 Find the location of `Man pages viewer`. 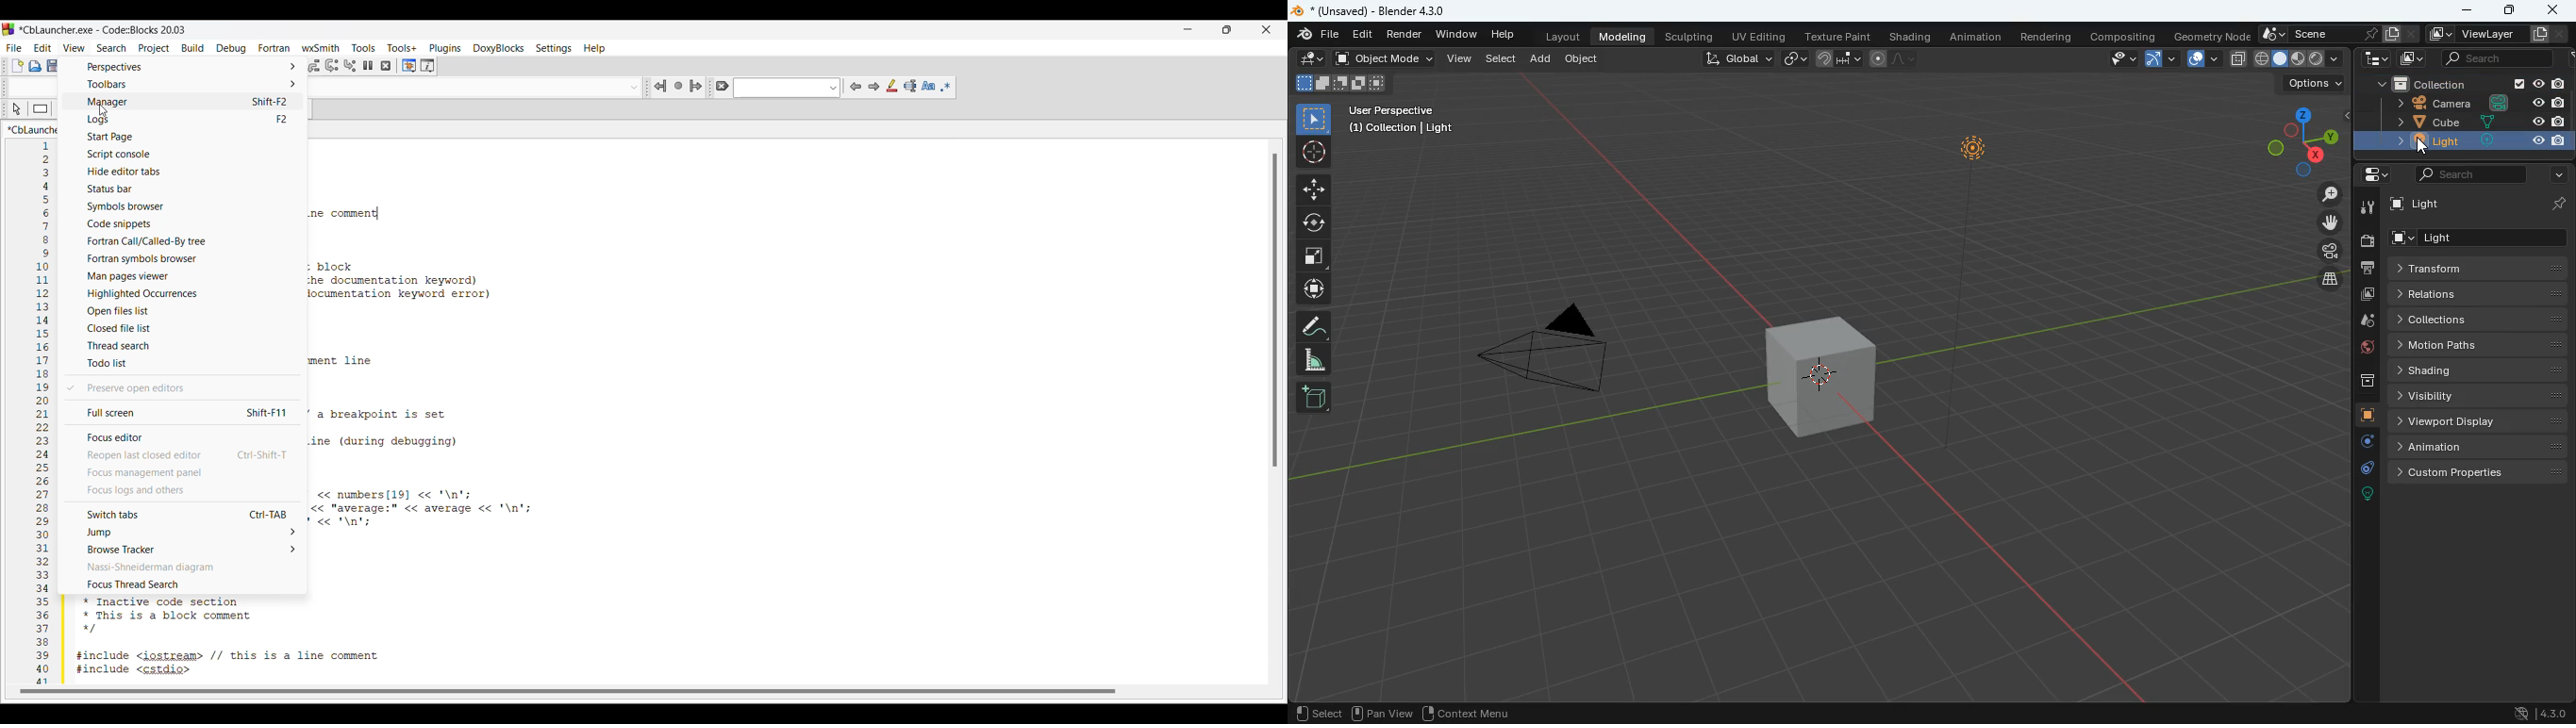

Man pages viewer is located at coordinates (185, 276).